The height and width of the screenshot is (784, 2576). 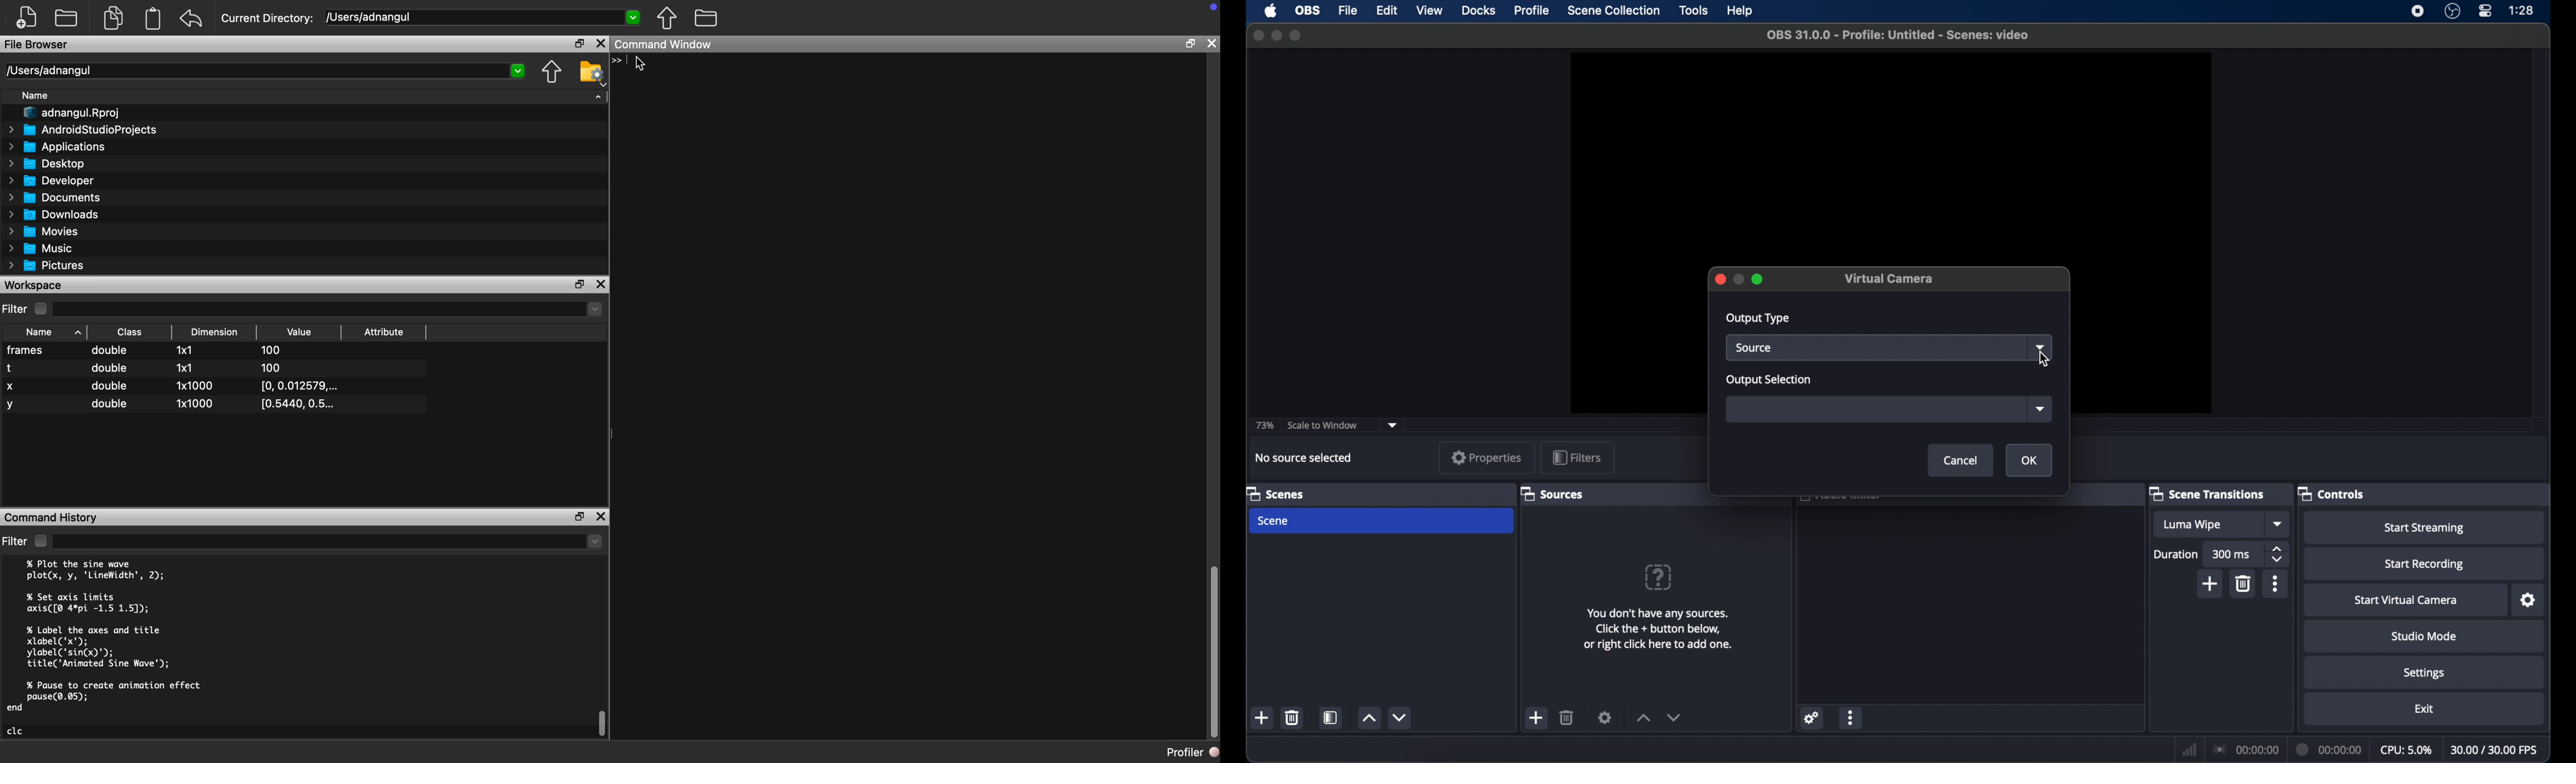 What do you see at coordinates (1890, 279) in the screenshot?
I see `virtual camera` at bounding box center [1890, 279].